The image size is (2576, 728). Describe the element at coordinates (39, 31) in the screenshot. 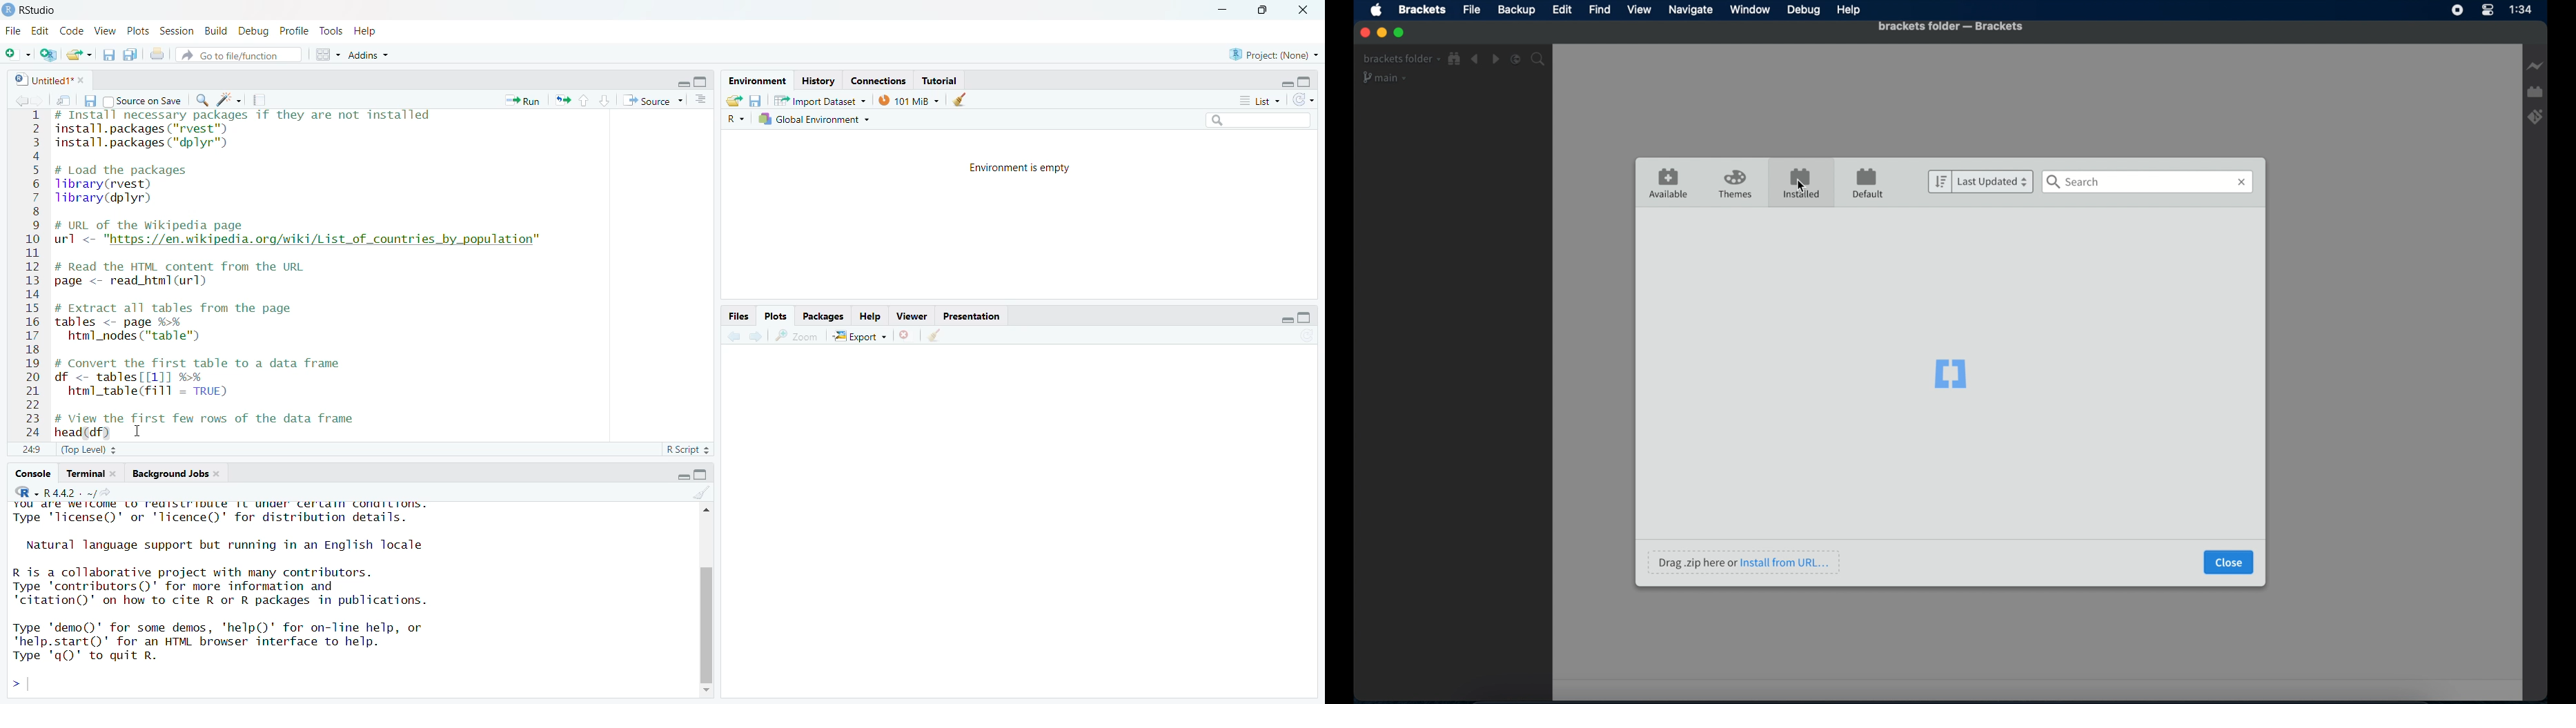

I see `Edit` at that location.